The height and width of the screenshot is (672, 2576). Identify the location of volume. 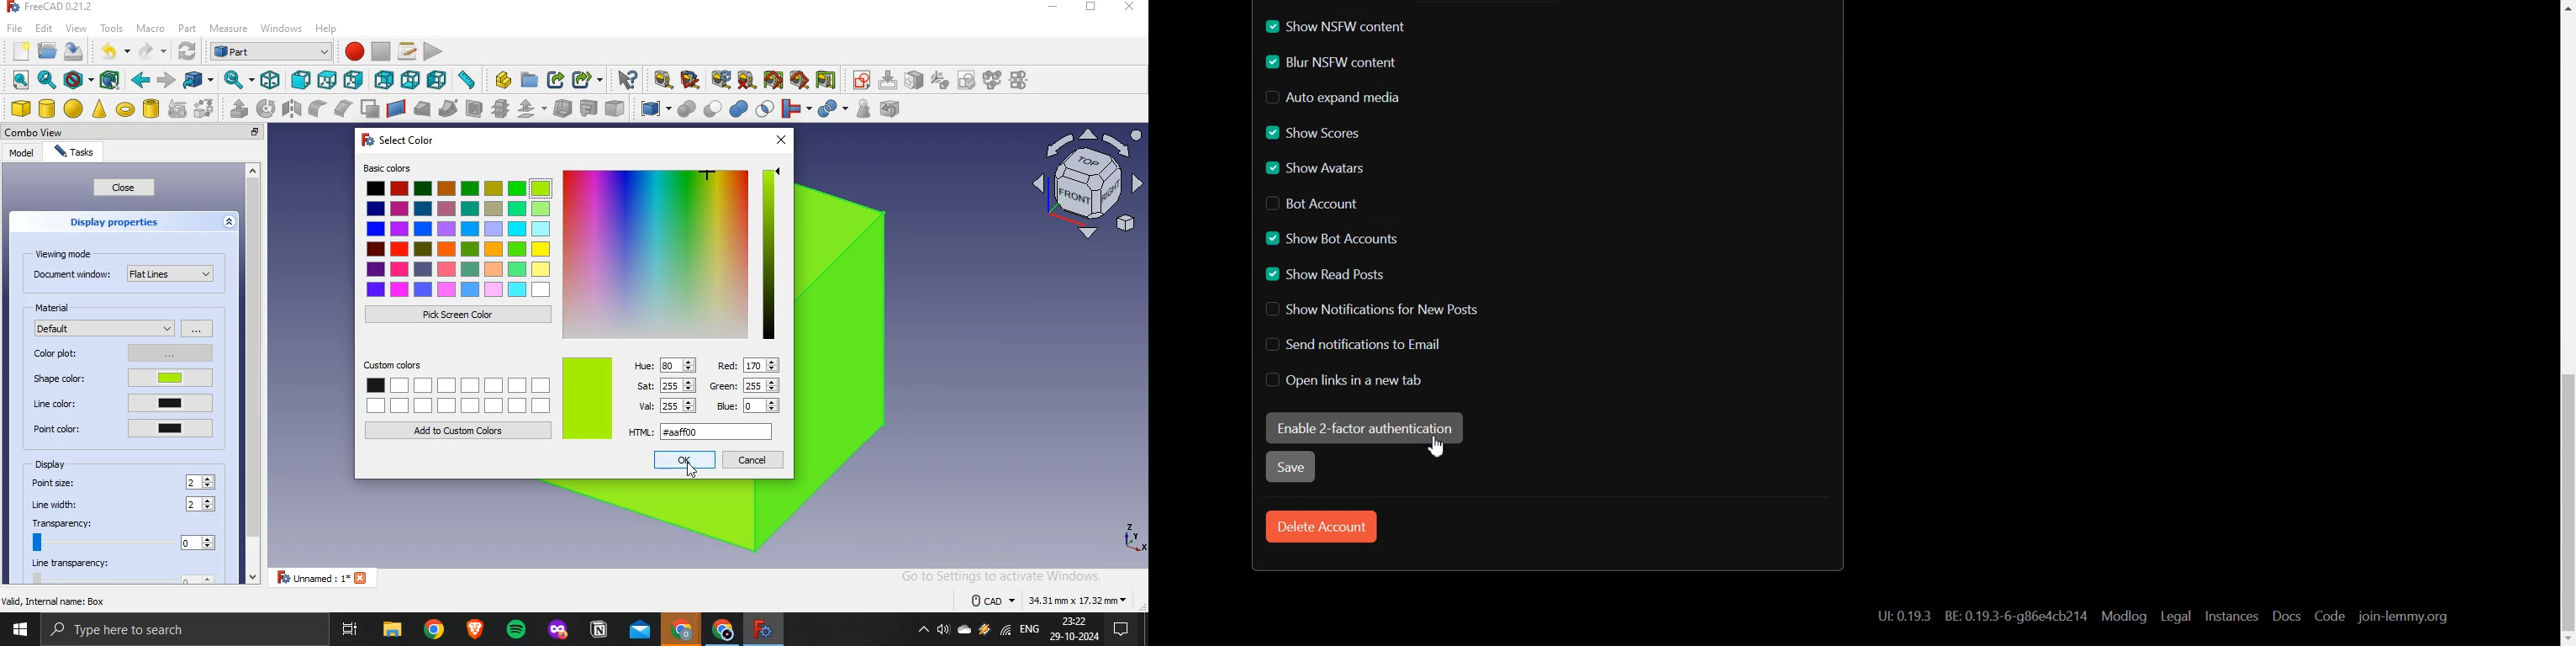
(942, 631).